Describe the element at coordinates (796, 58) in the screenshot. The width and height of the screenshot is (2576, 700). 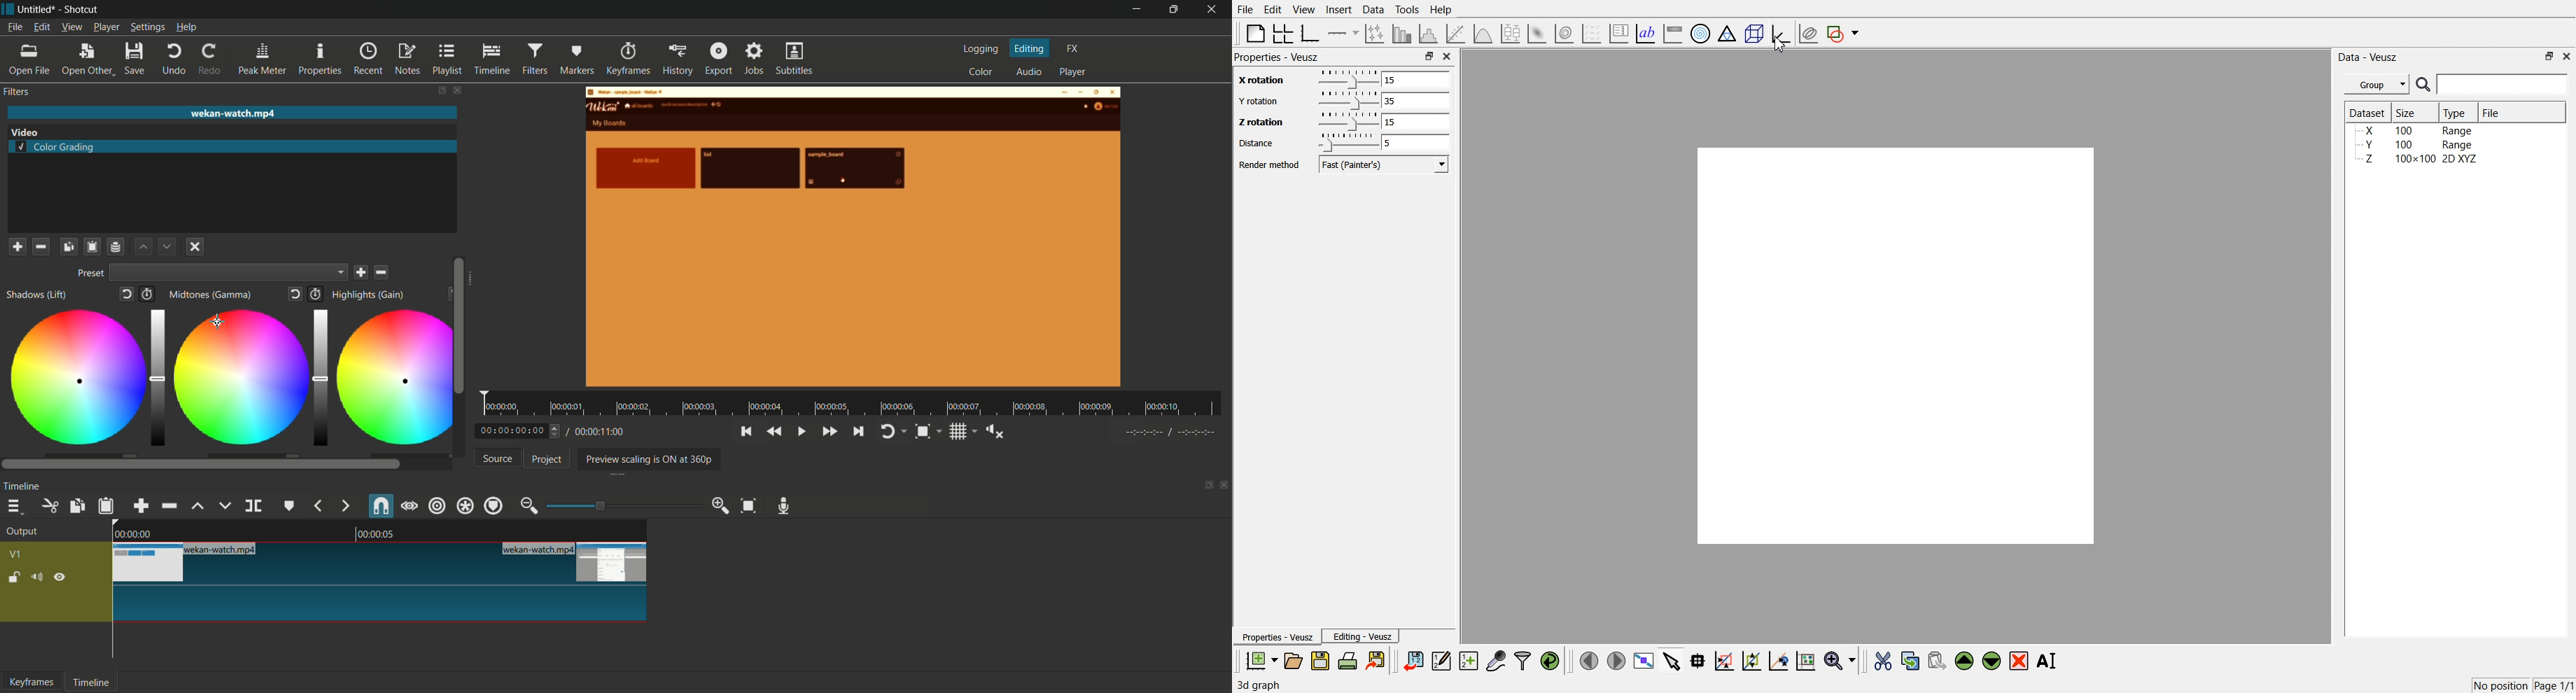
I see `subtitles` at that location.